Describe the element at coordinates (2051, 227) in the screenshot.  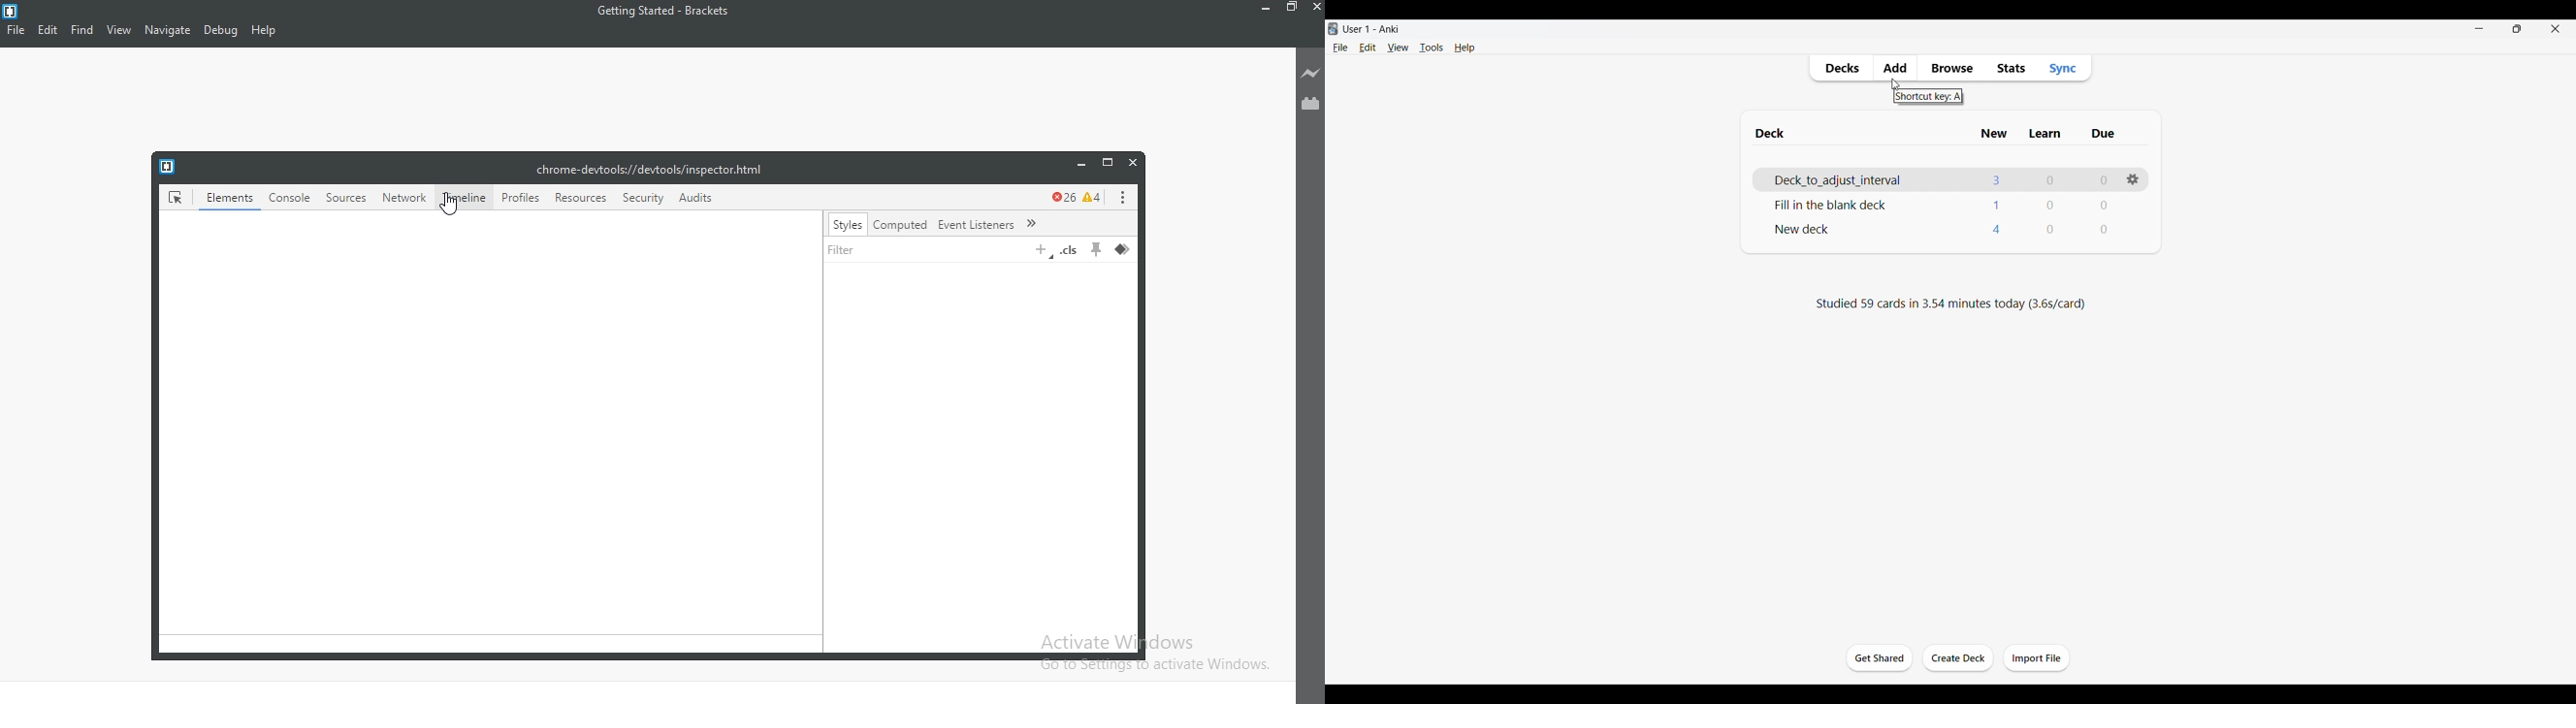
I see `Details specific to each column and deck` at that location.